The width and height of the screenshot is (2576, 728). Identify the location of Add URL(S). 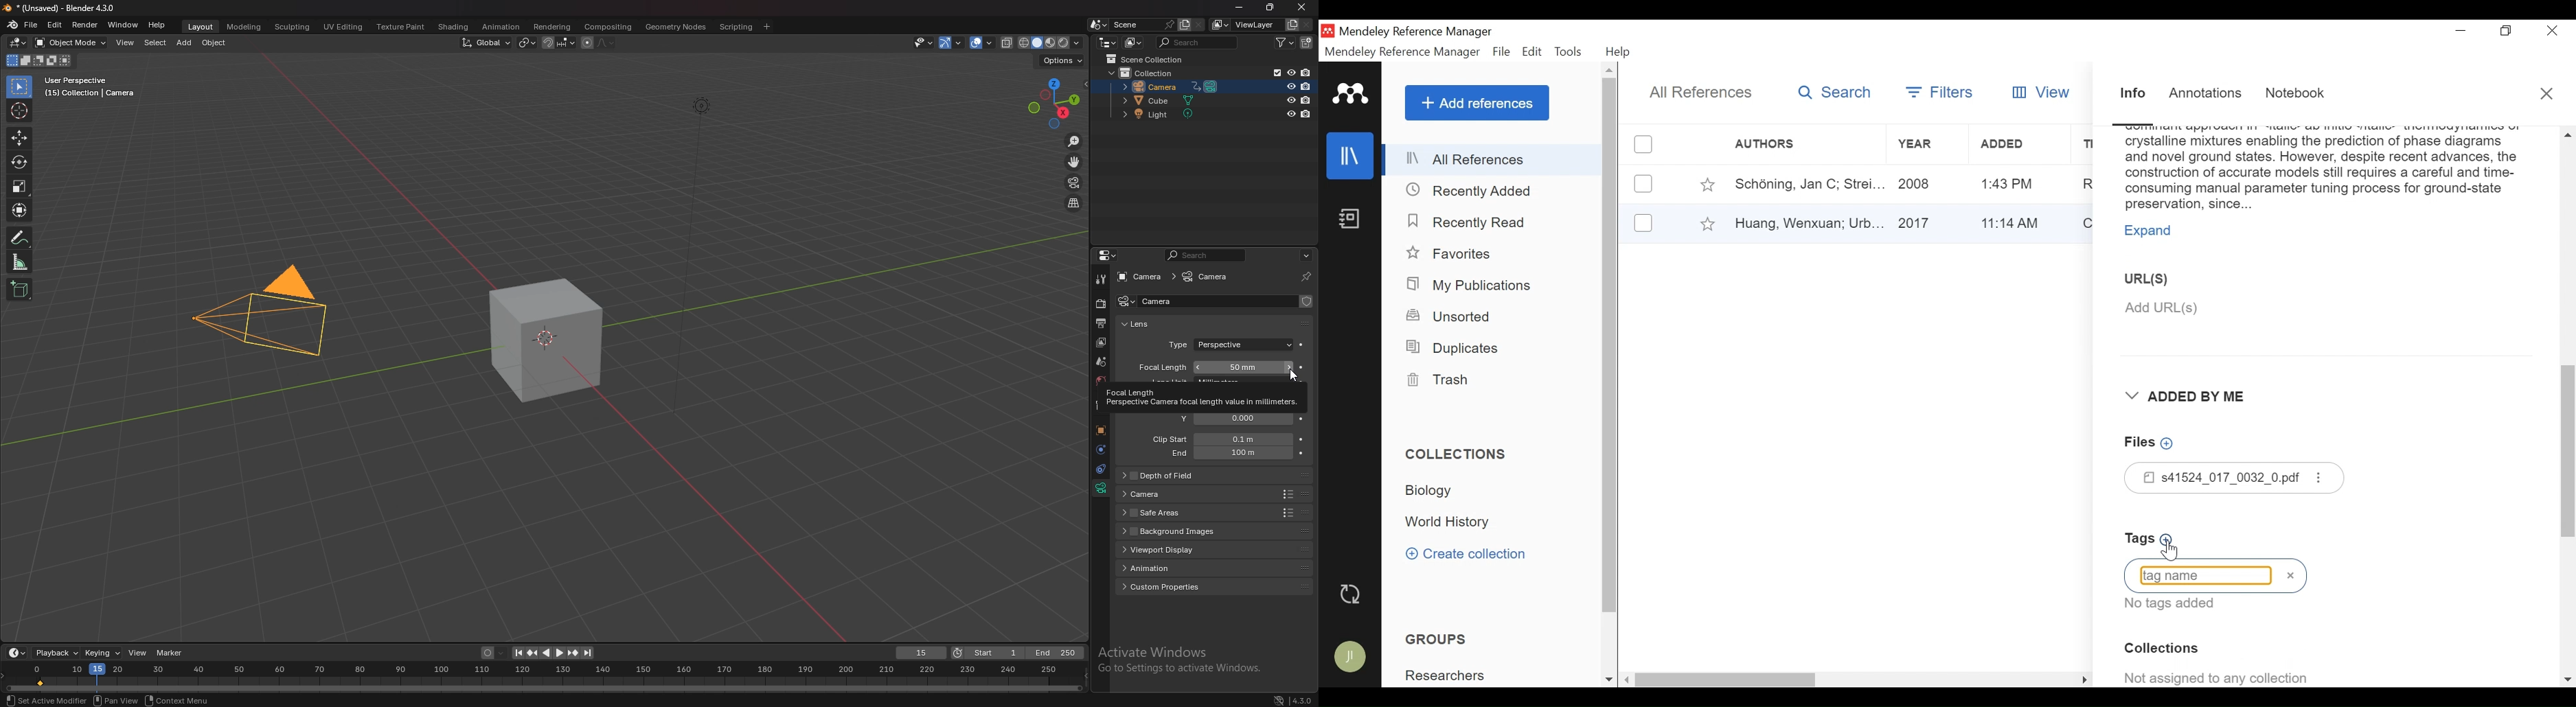
(2237, 308).